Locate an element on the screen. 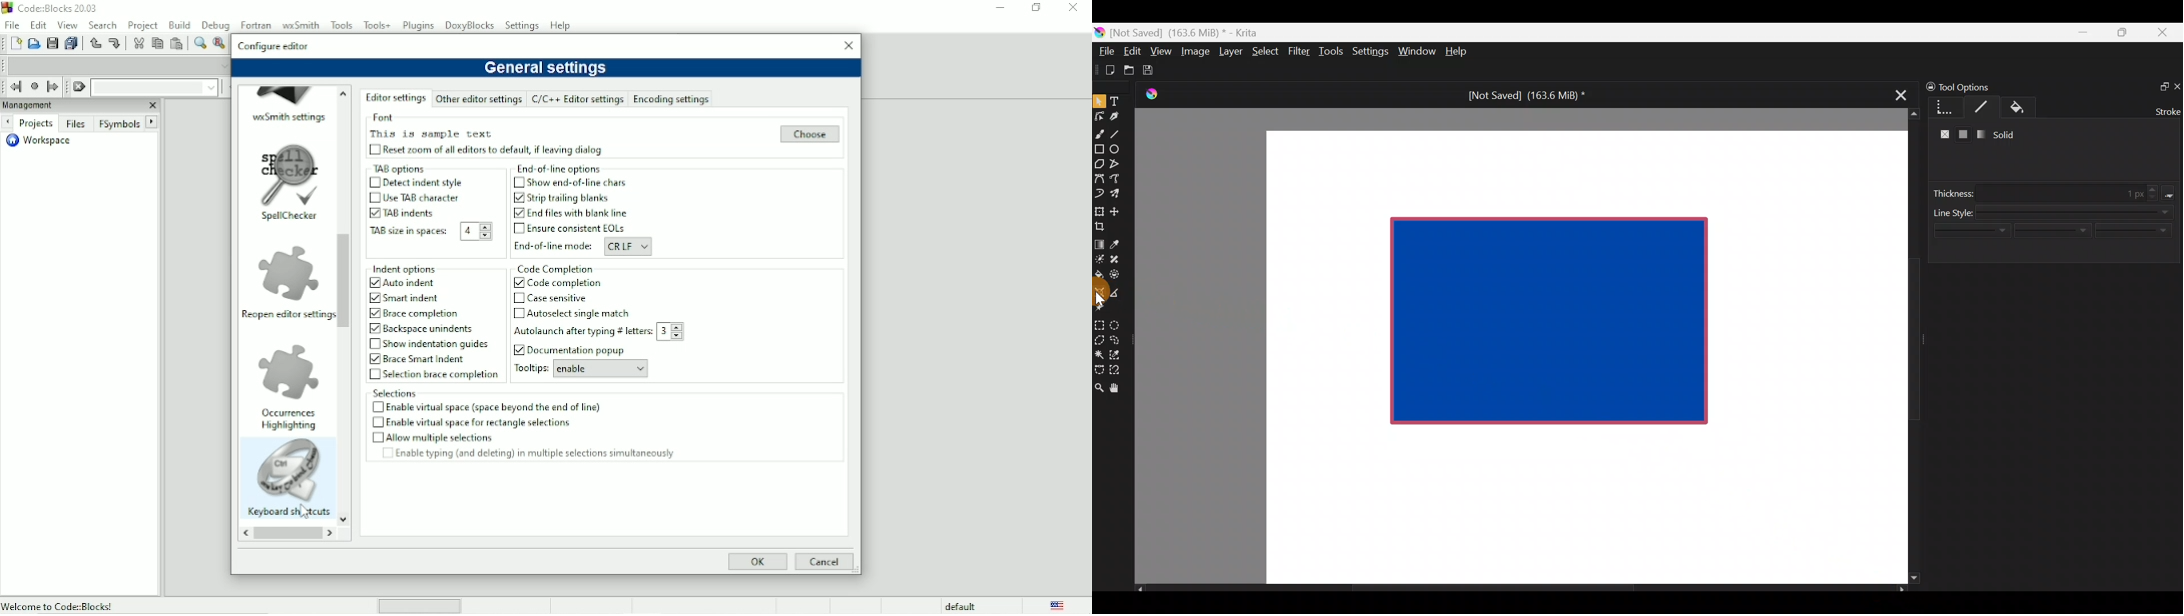 This screenshot has width=2184, height=616. Projects is located at coordinates (35, 123).